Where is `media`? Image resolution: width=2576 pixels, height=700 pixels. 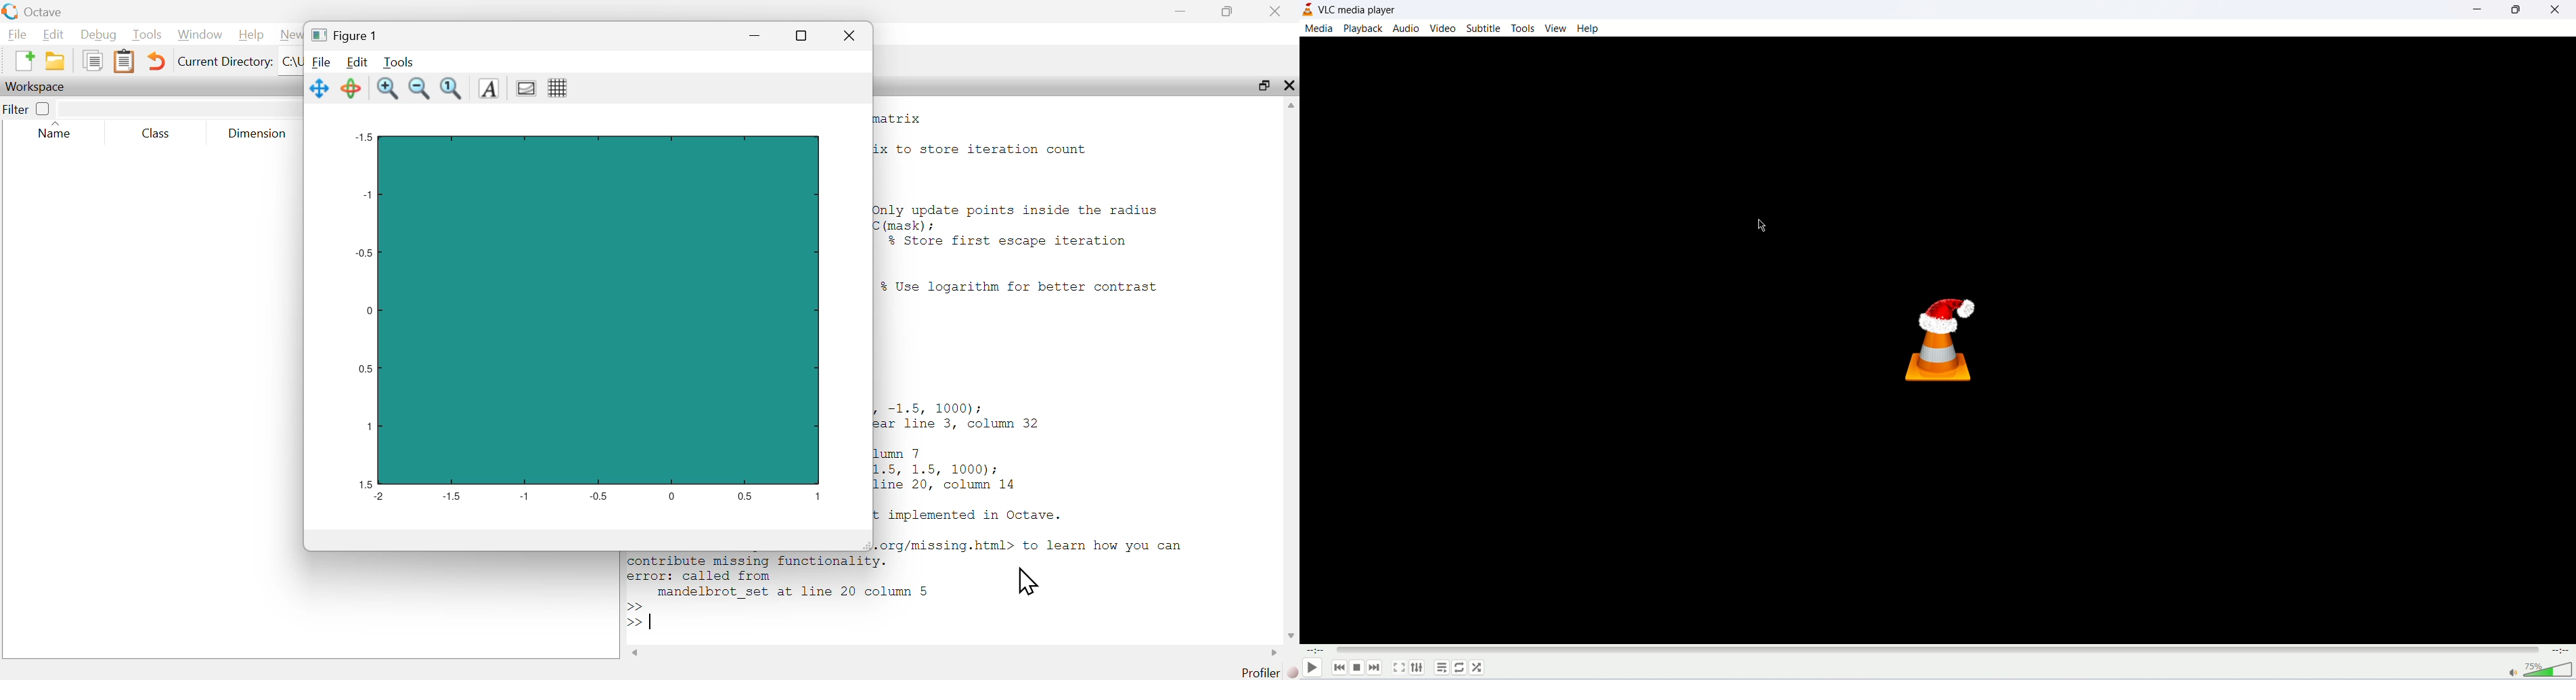
media is located at coordinates (1319, 29).